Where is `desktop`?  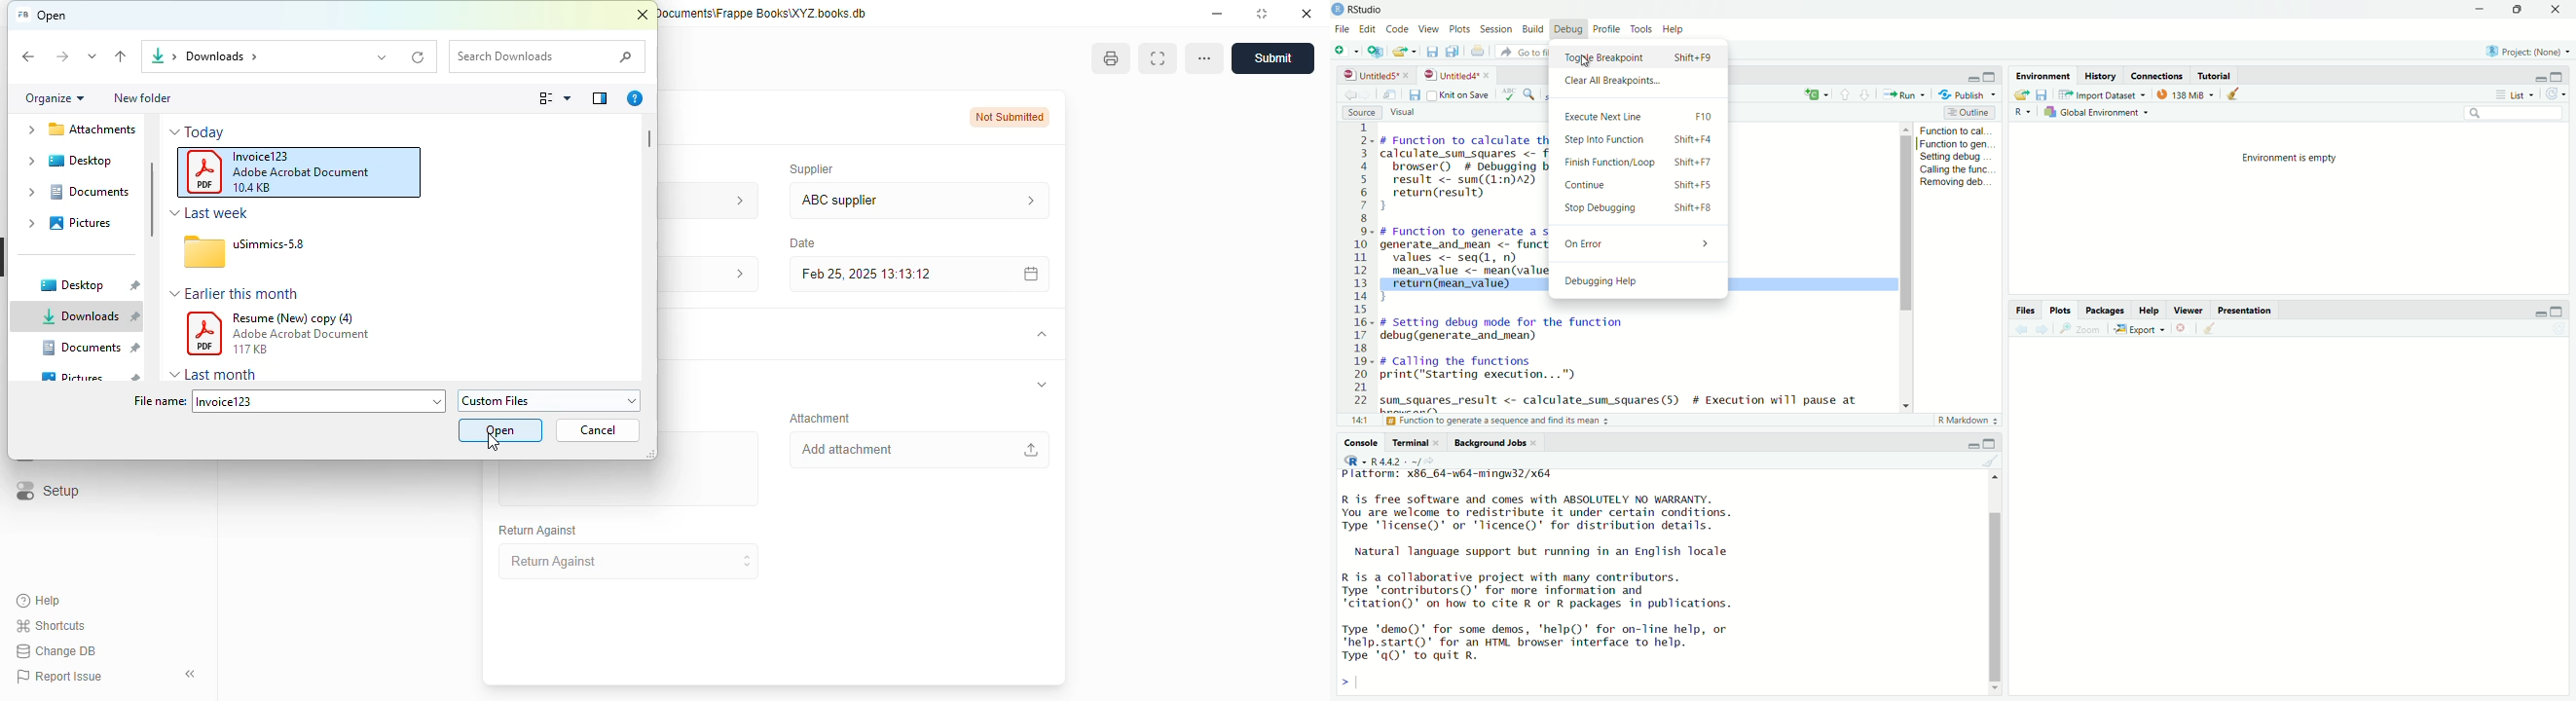
desktop is located at coordinates (88, 285).